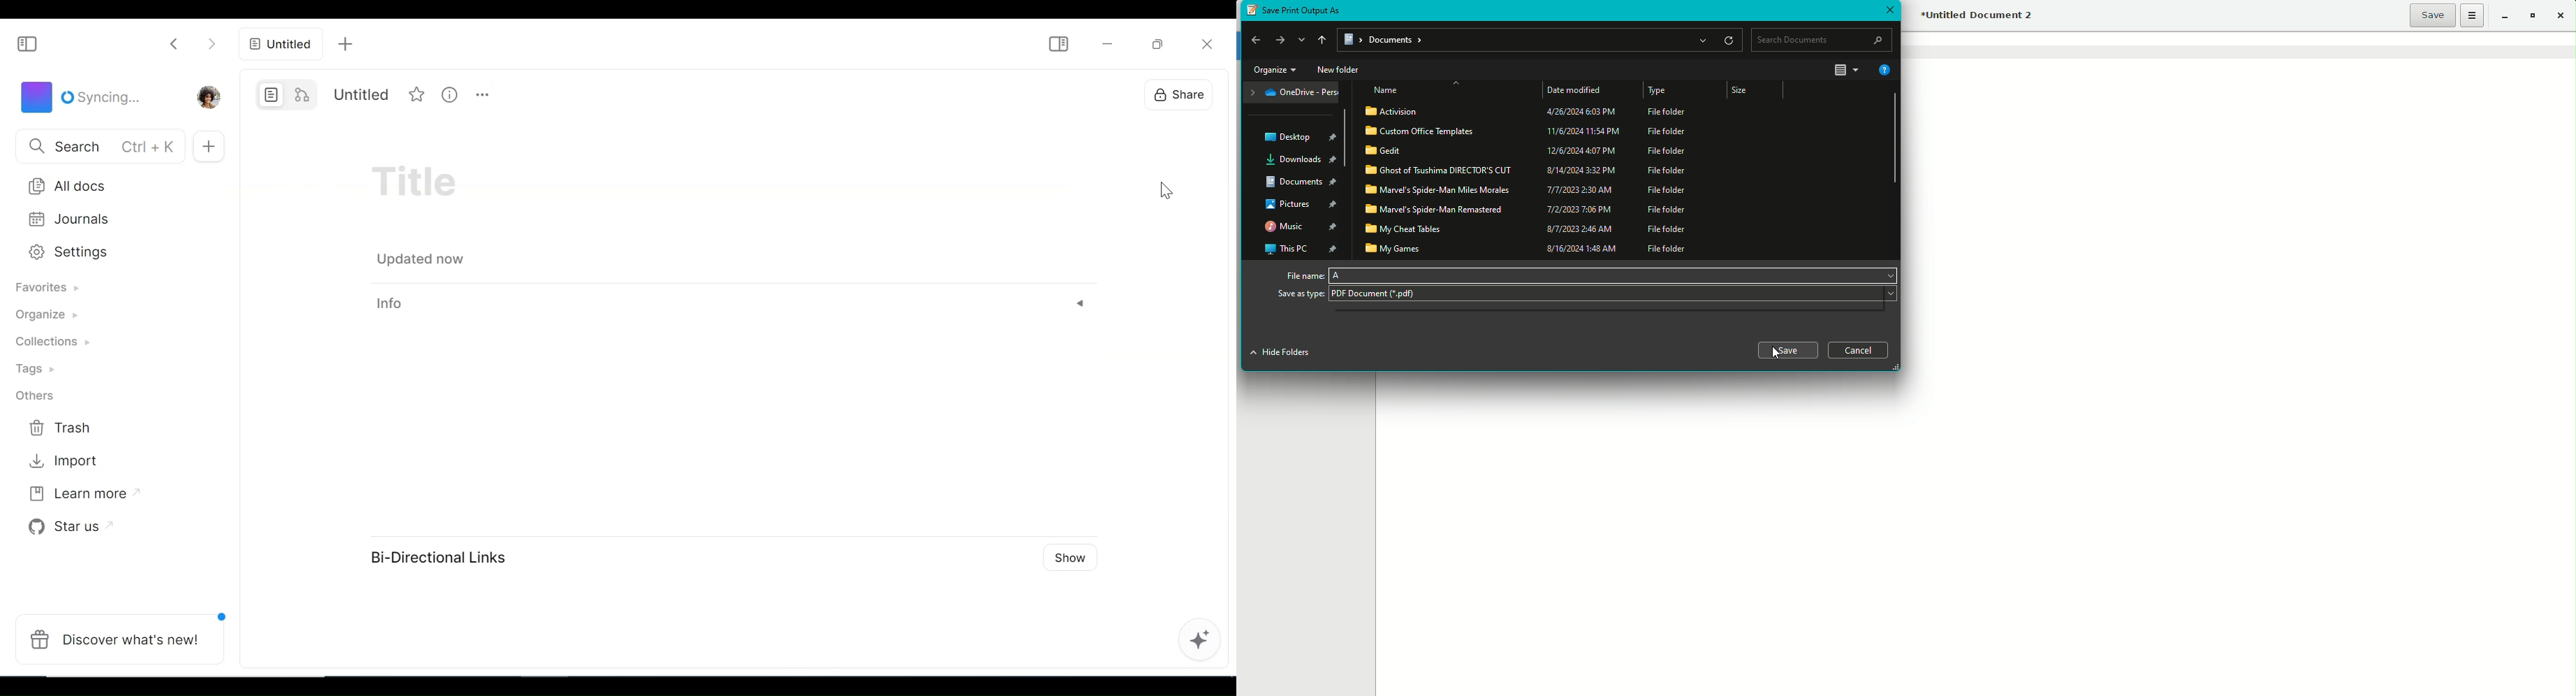 The image size is (2576, 700). I want to click on Document, so click(1298, 184).